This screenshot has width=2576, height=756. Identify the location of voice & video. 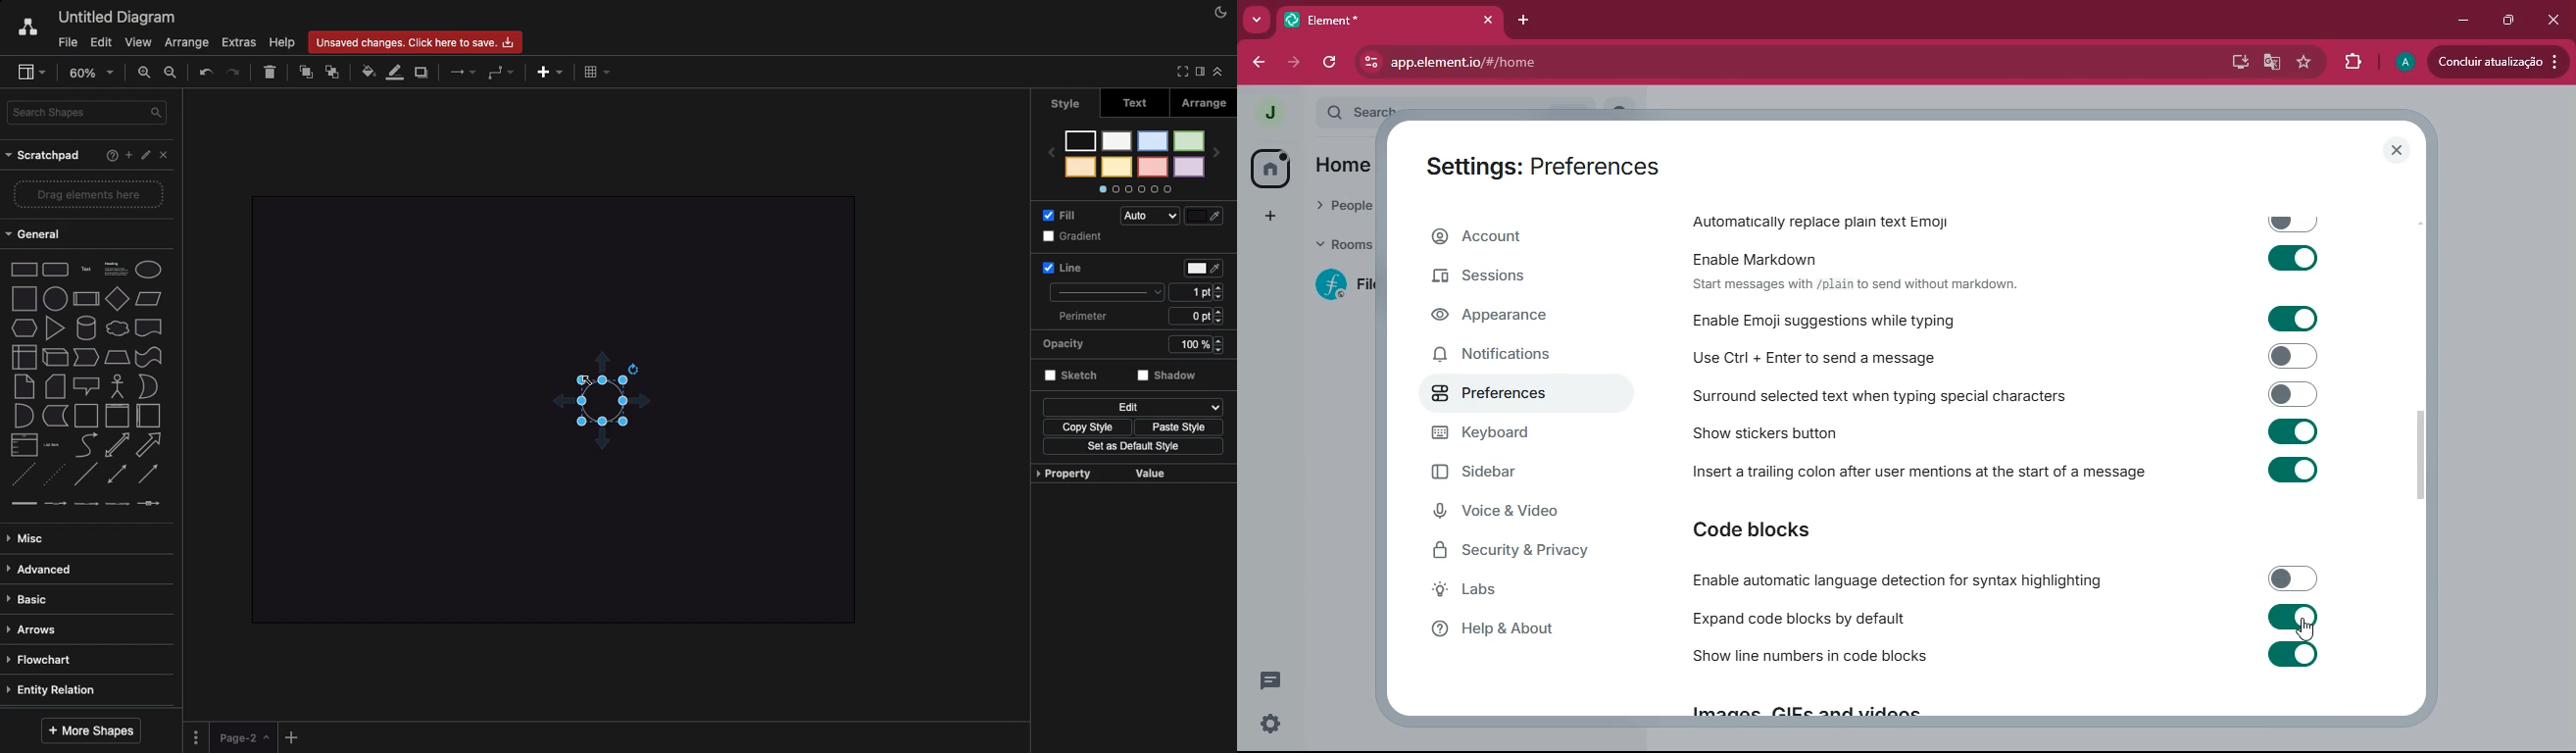
(1524, 511).